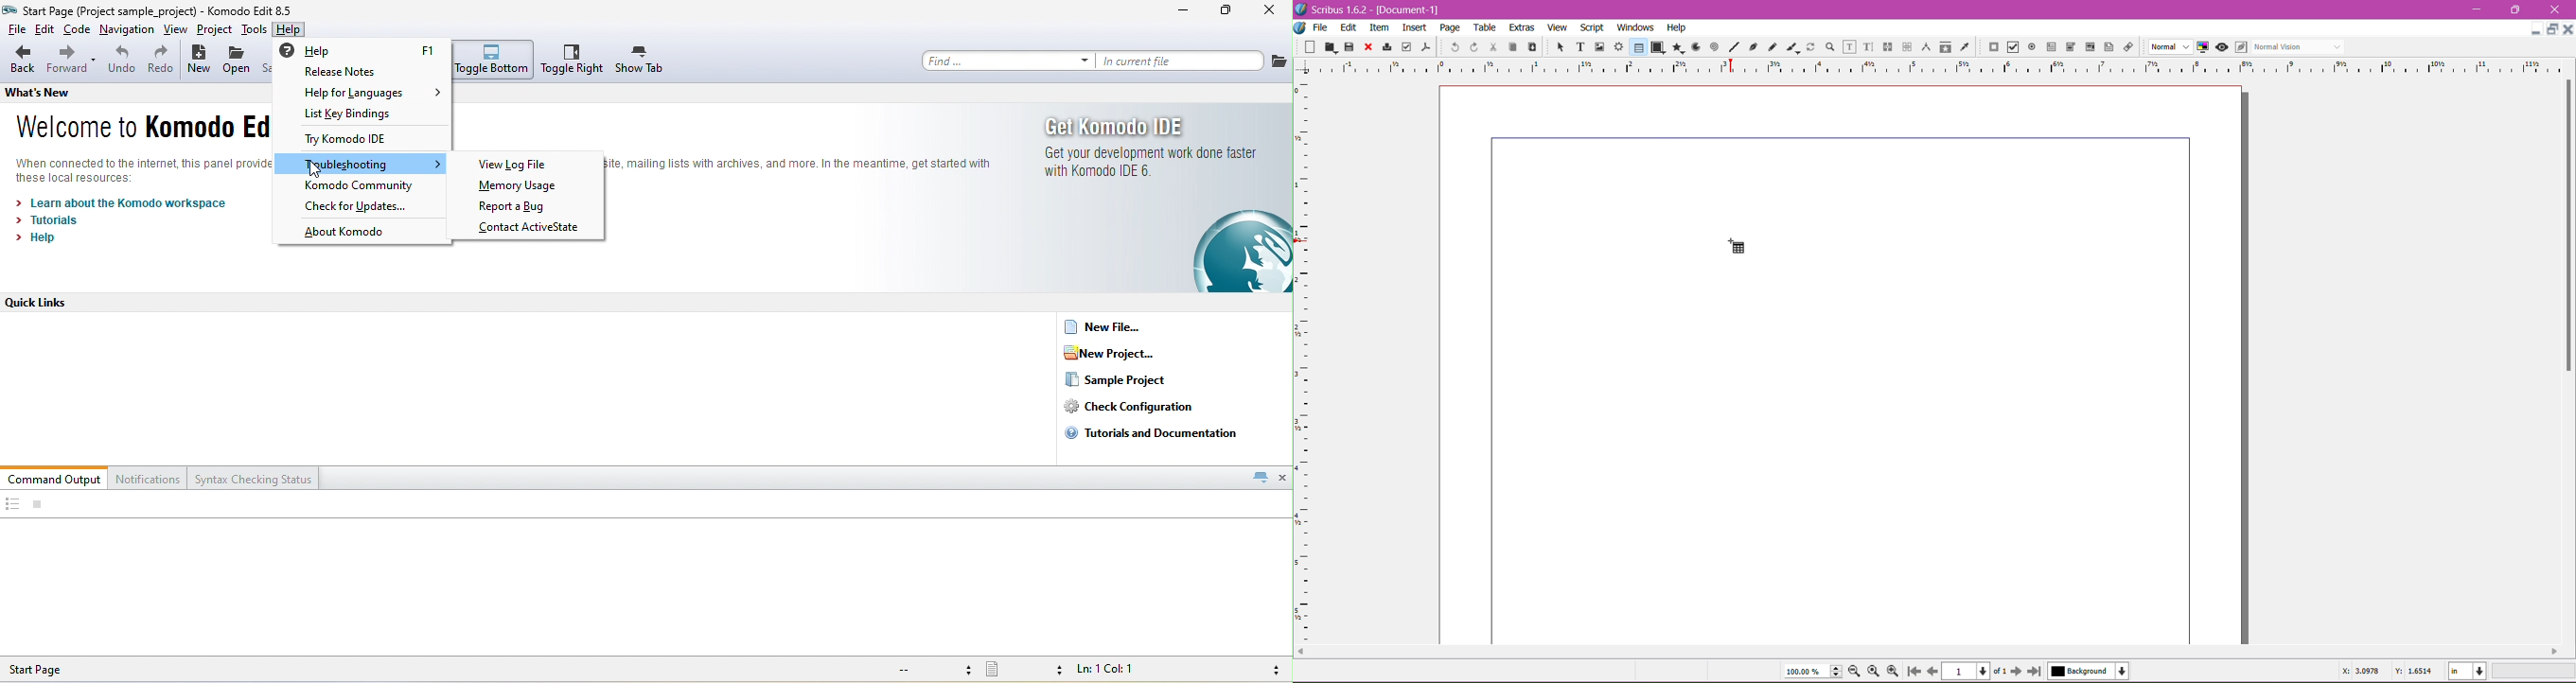  Describe the element at coordinates (1638, 47) in the screenshot. I see `Tables` at that location.